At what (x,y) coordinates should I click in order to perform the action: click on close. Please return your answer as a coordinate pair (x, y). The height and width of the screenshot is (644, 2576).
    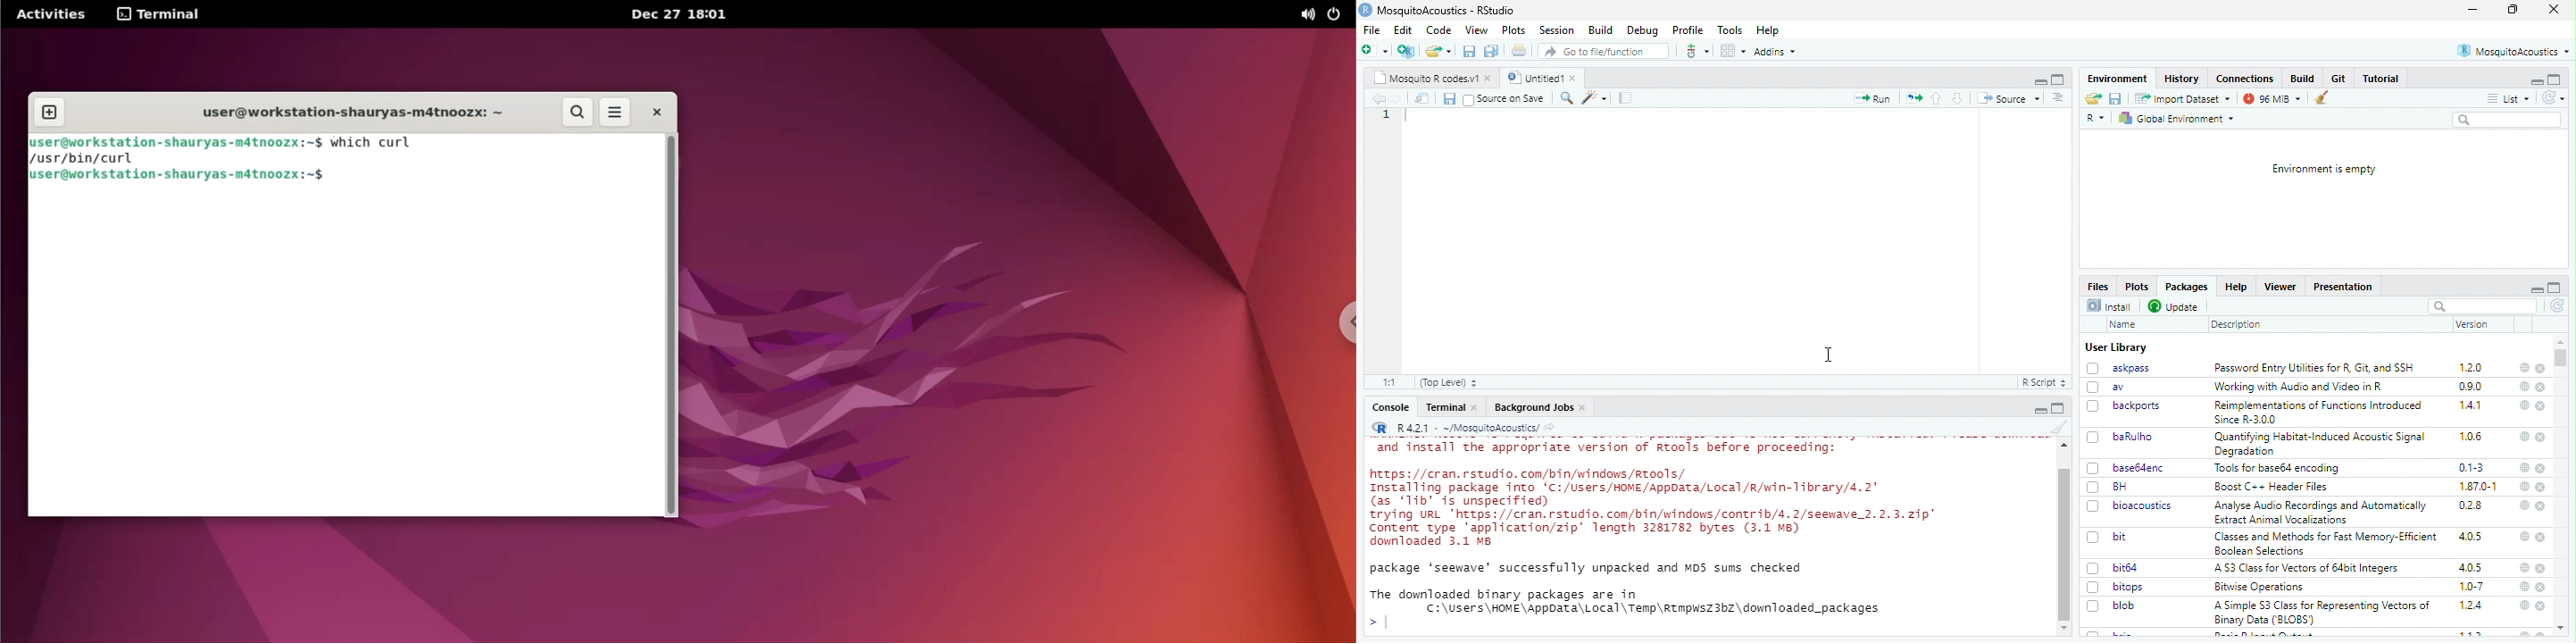
    Looking at the image, I should click on (2539, 468).